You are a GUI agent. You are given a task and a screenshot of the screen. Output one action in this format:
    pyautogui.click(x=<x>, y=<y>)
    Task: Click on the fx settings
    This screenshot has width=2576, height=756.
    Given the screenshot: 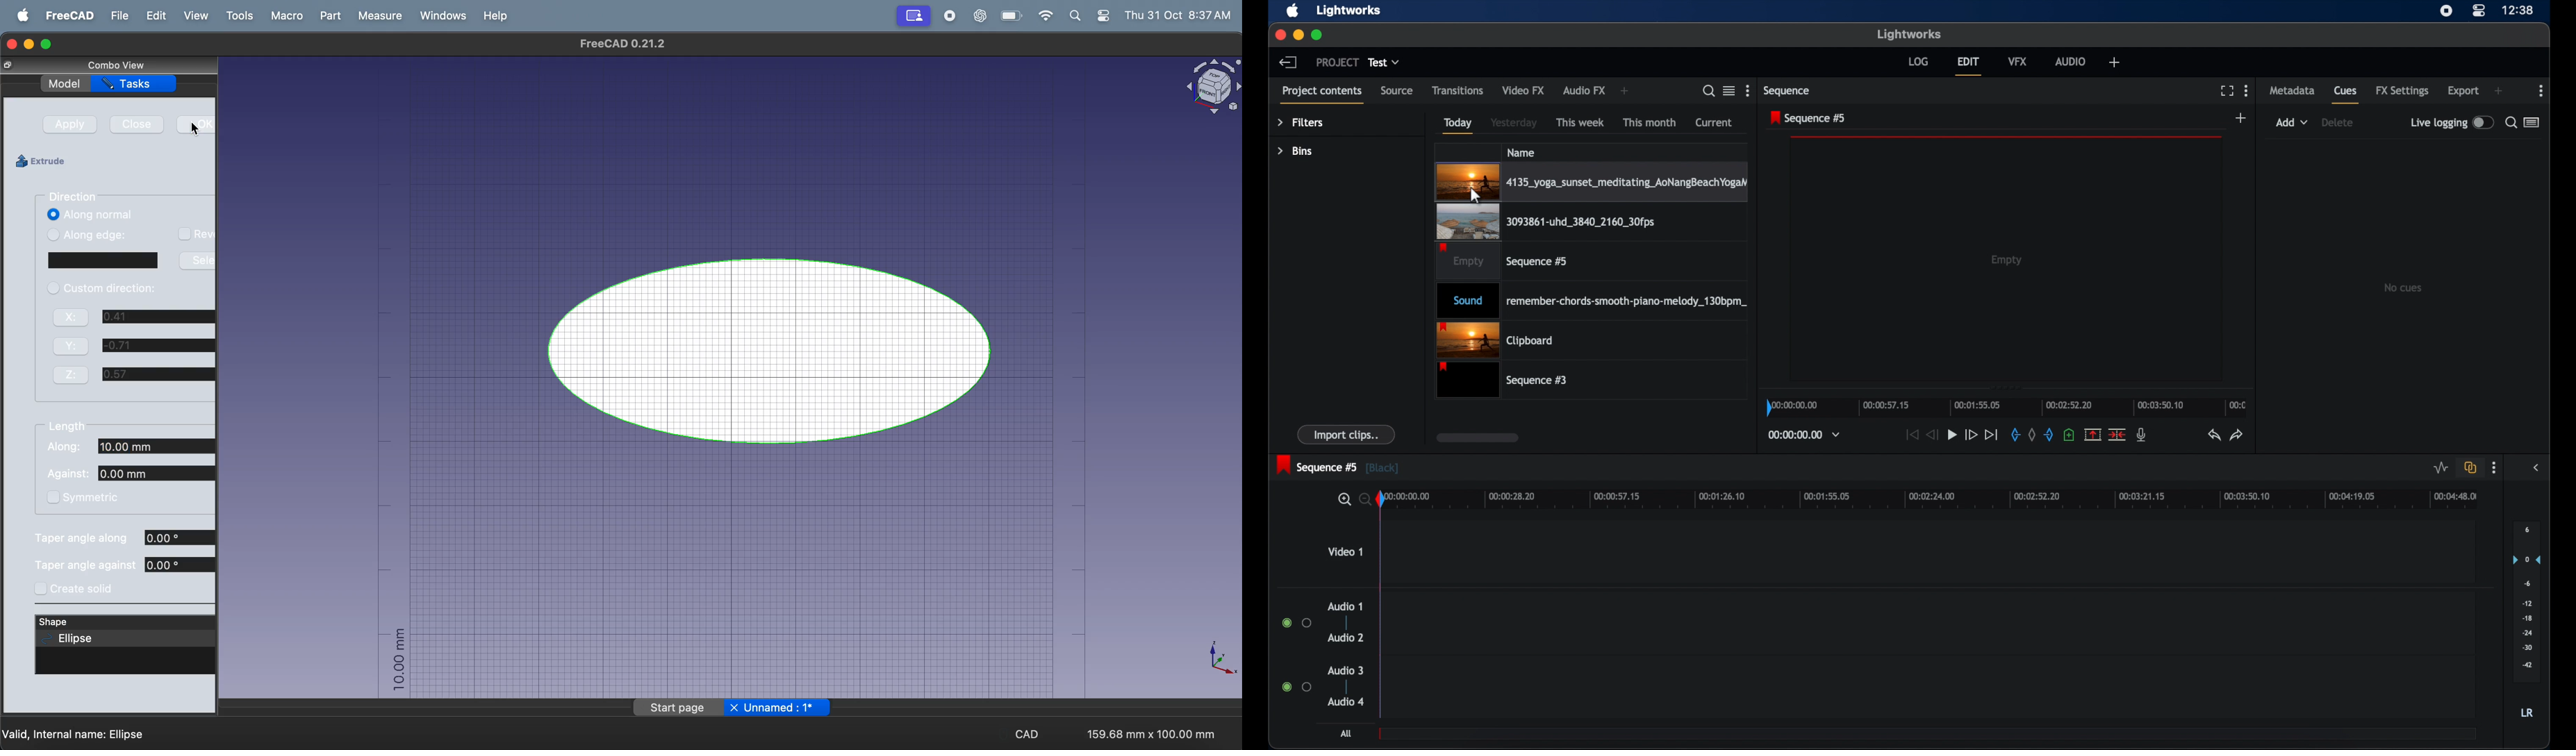 What is the action you would take?
    pyautogui.click(x=2402, y=91)
    